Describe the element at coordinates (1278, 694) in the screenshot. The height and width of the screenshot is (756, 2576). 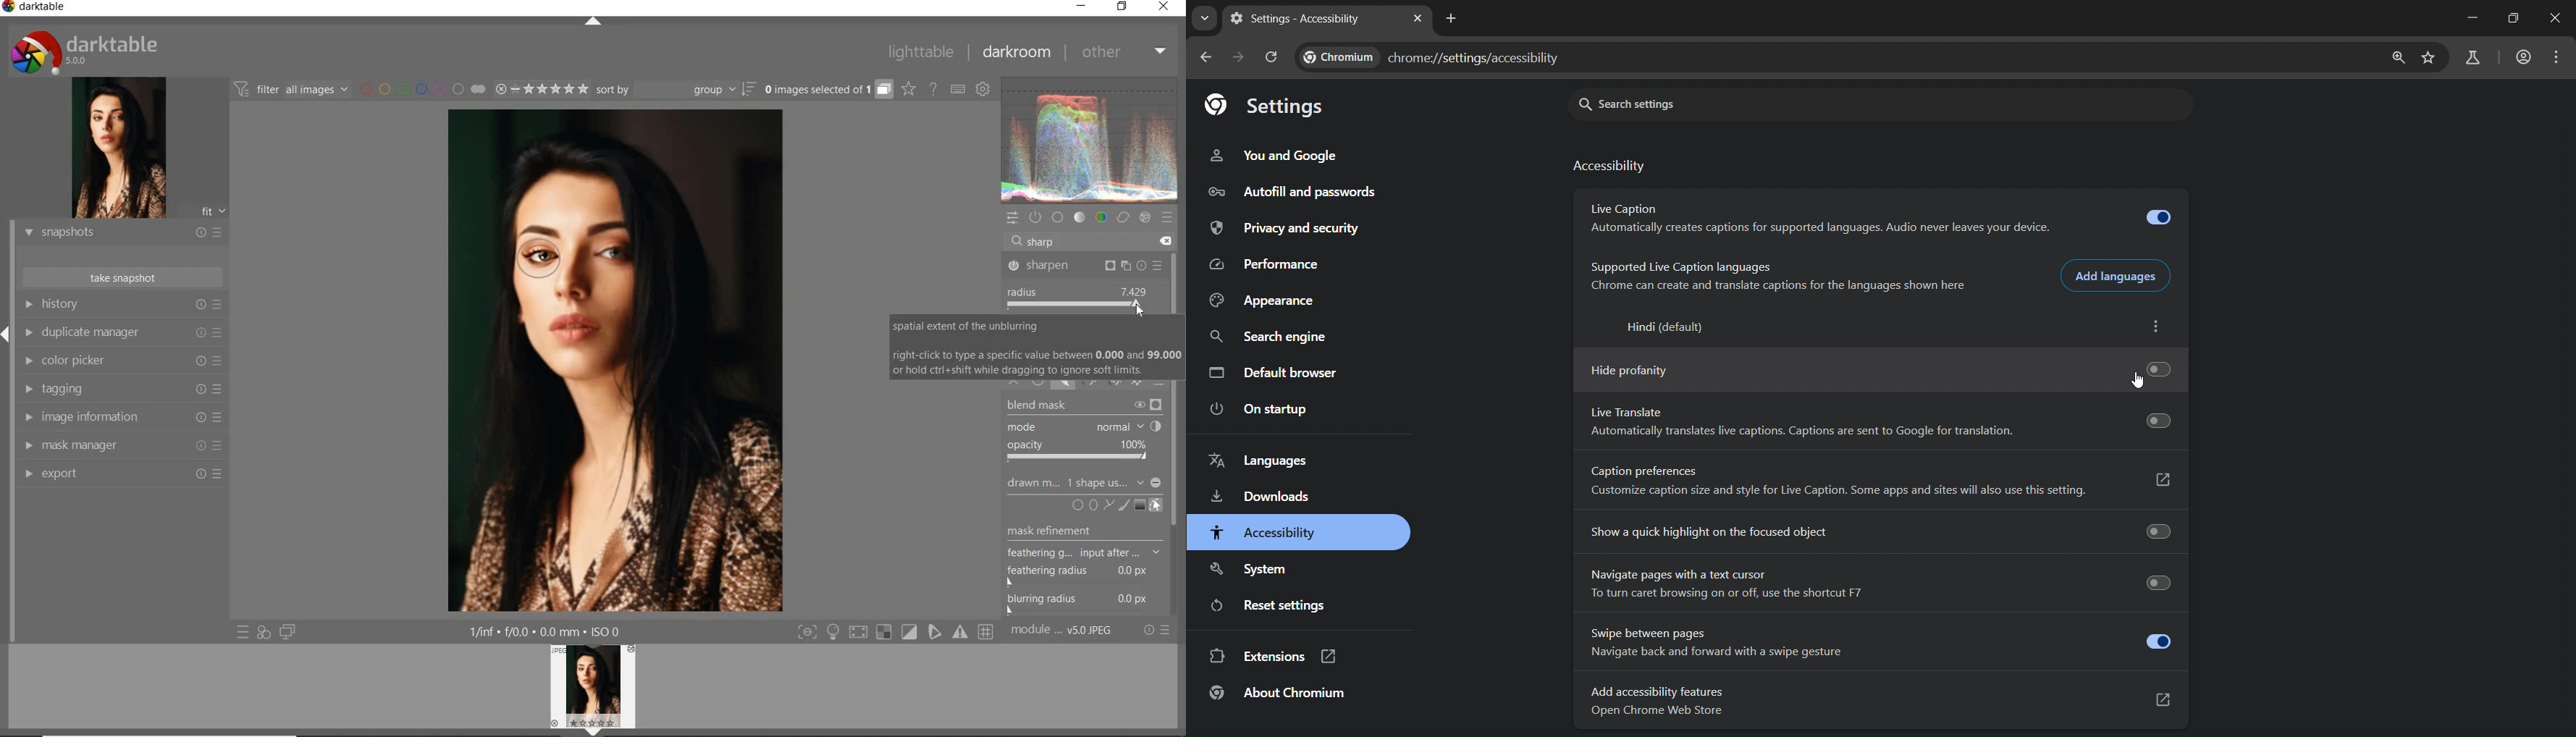
I see `about chromium` at that location.